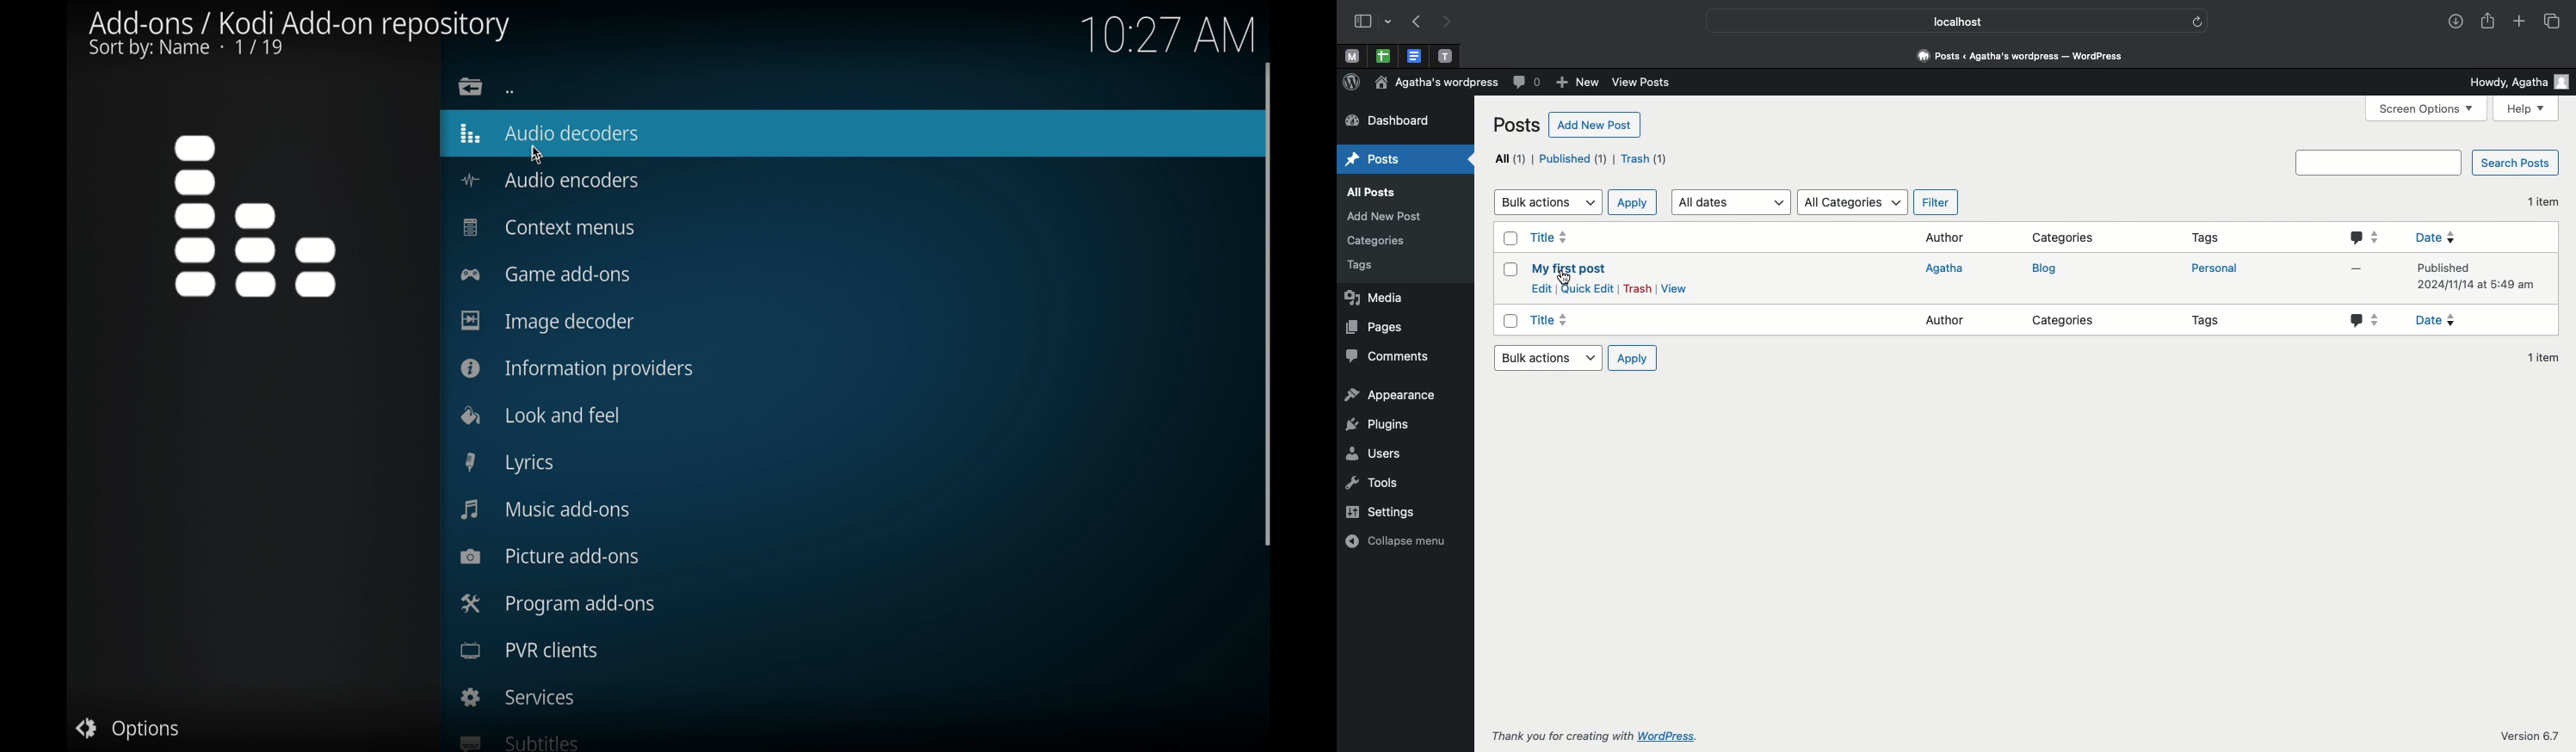 This screenshot has height=756, width=2576. Describe the element at coordinates (529, 650) in the screenshot. I see `pvr clients` at that location.